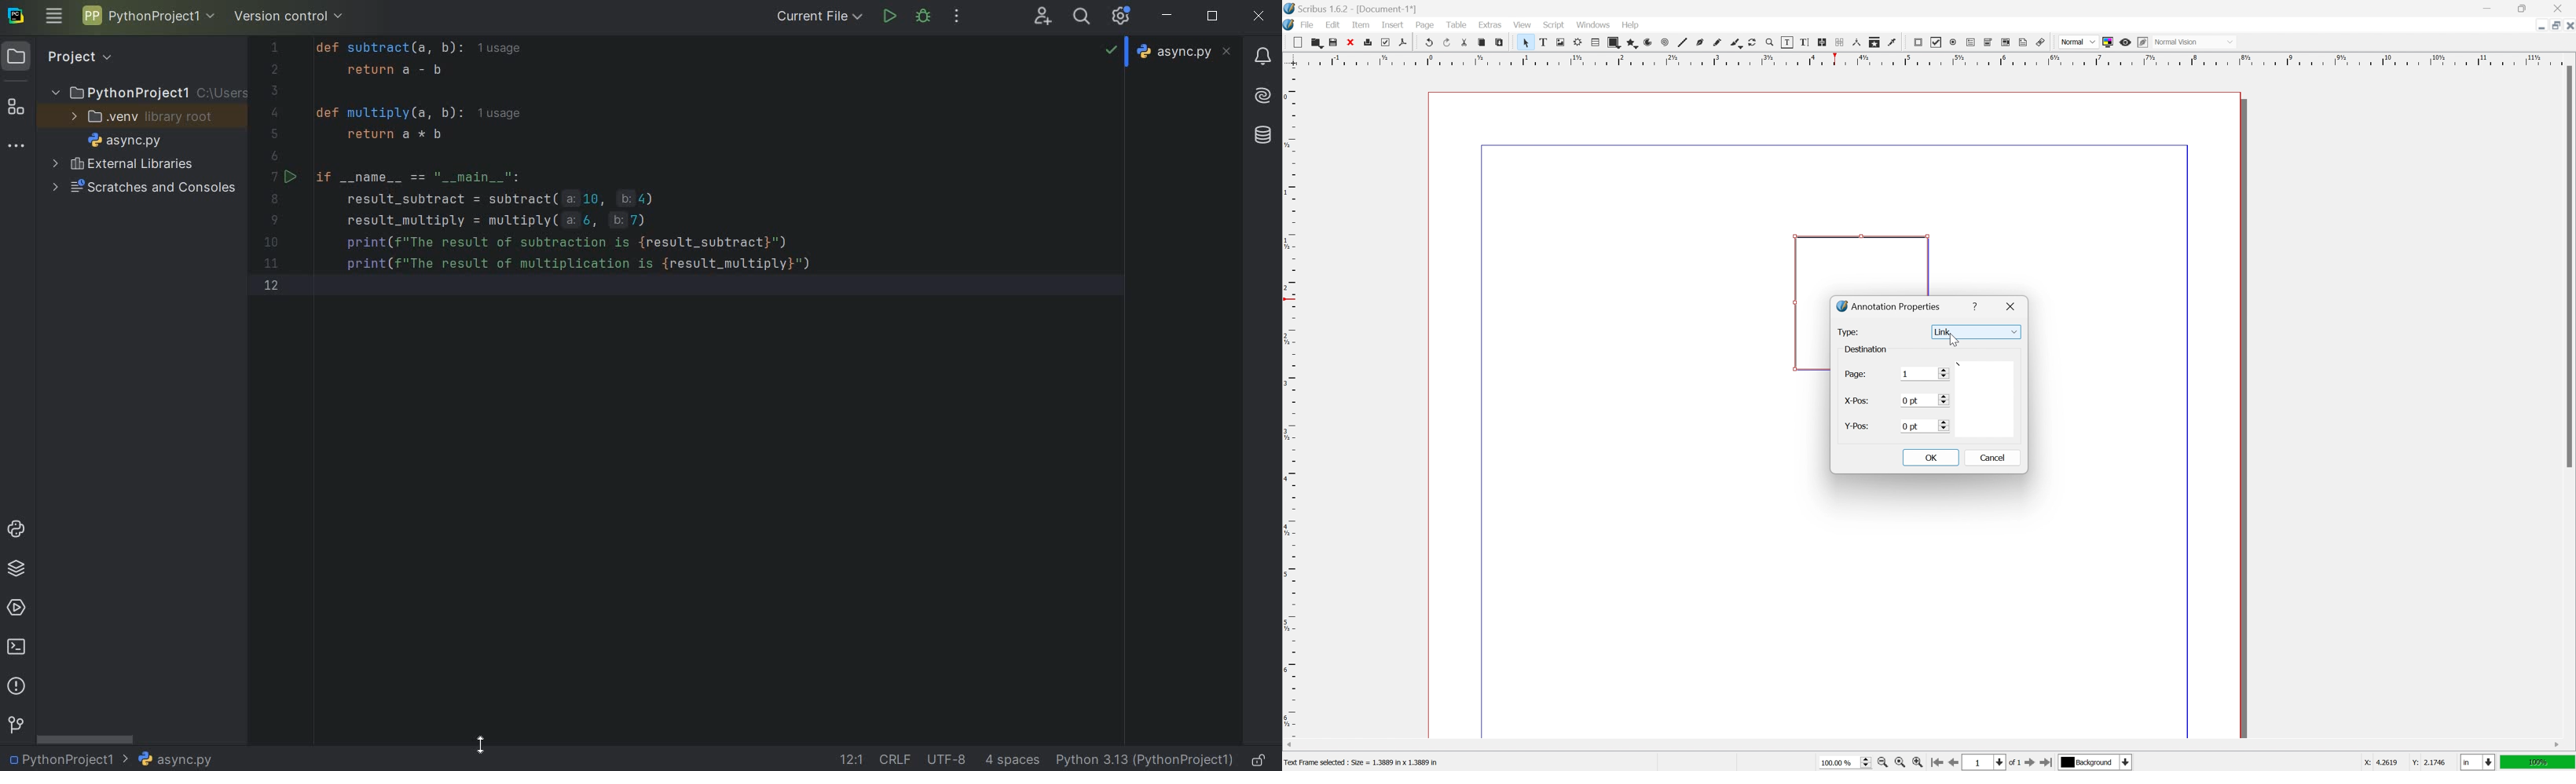 The image size is (2576, 784). What do you see at coordinates (2538, 26) in the screenshot?
I see `minimize` at bounding box center [2538, 26].